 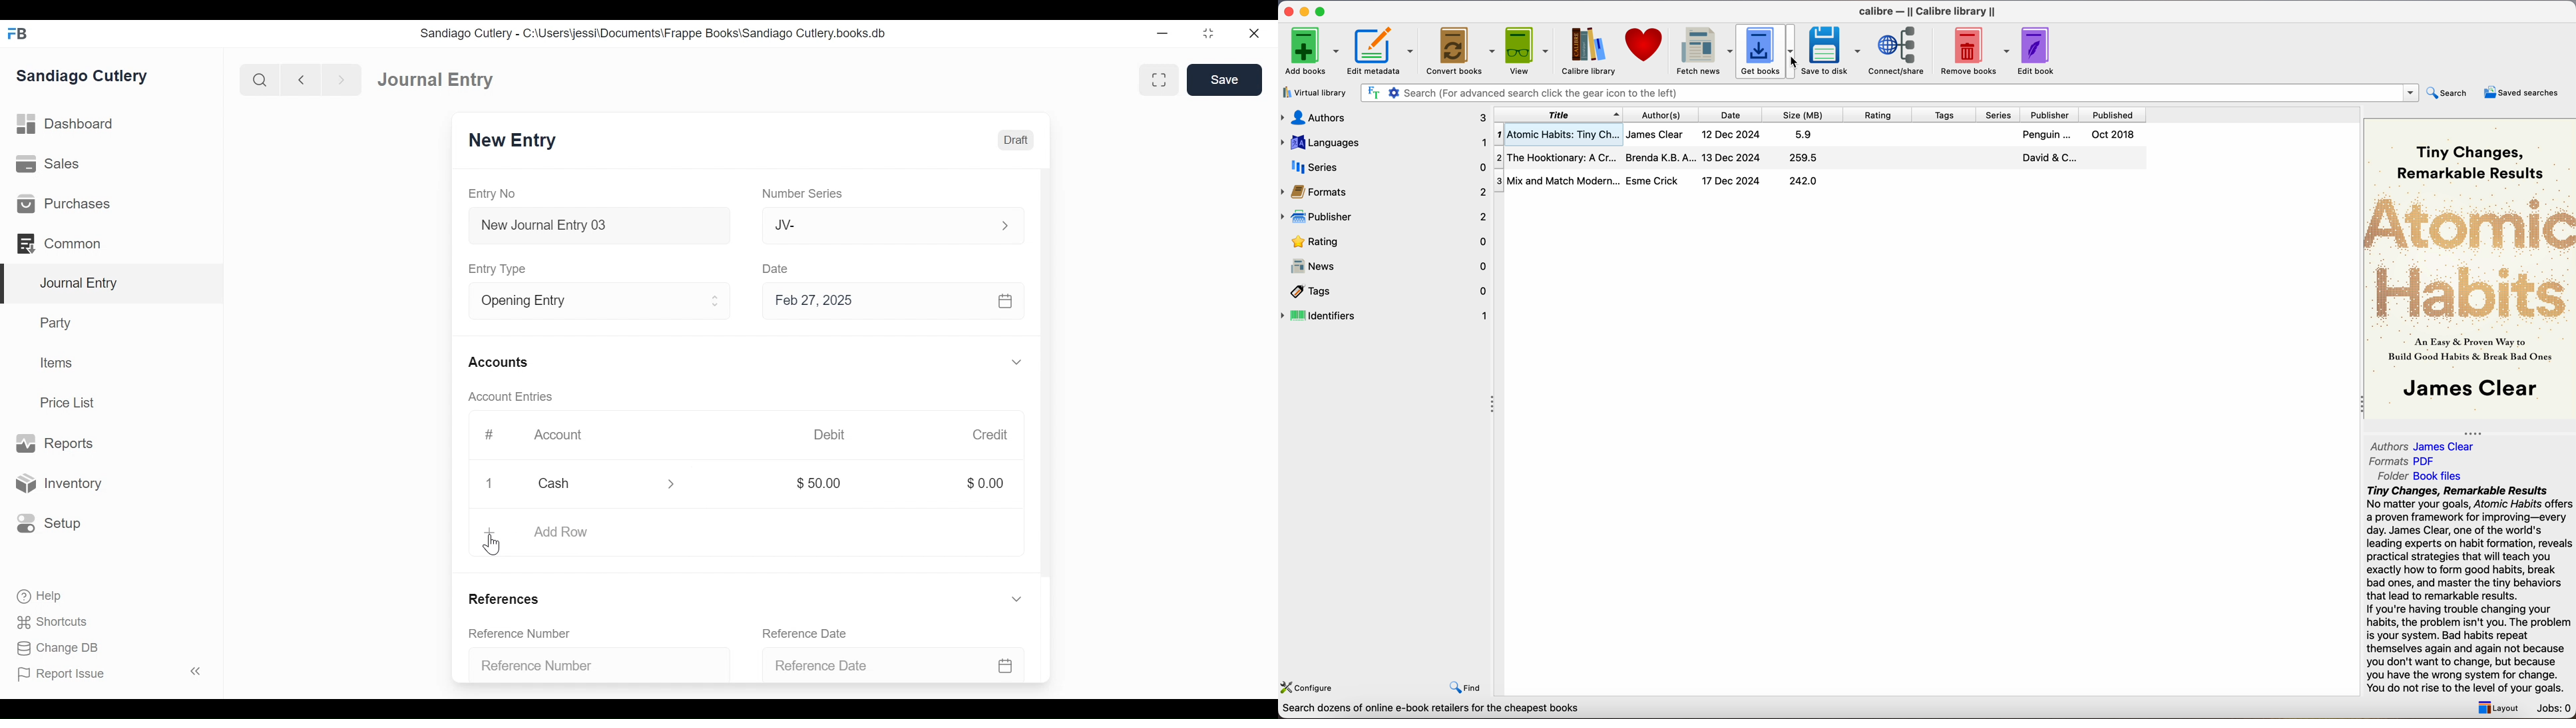 I want to click on cursor, so click(x=495, y=547).